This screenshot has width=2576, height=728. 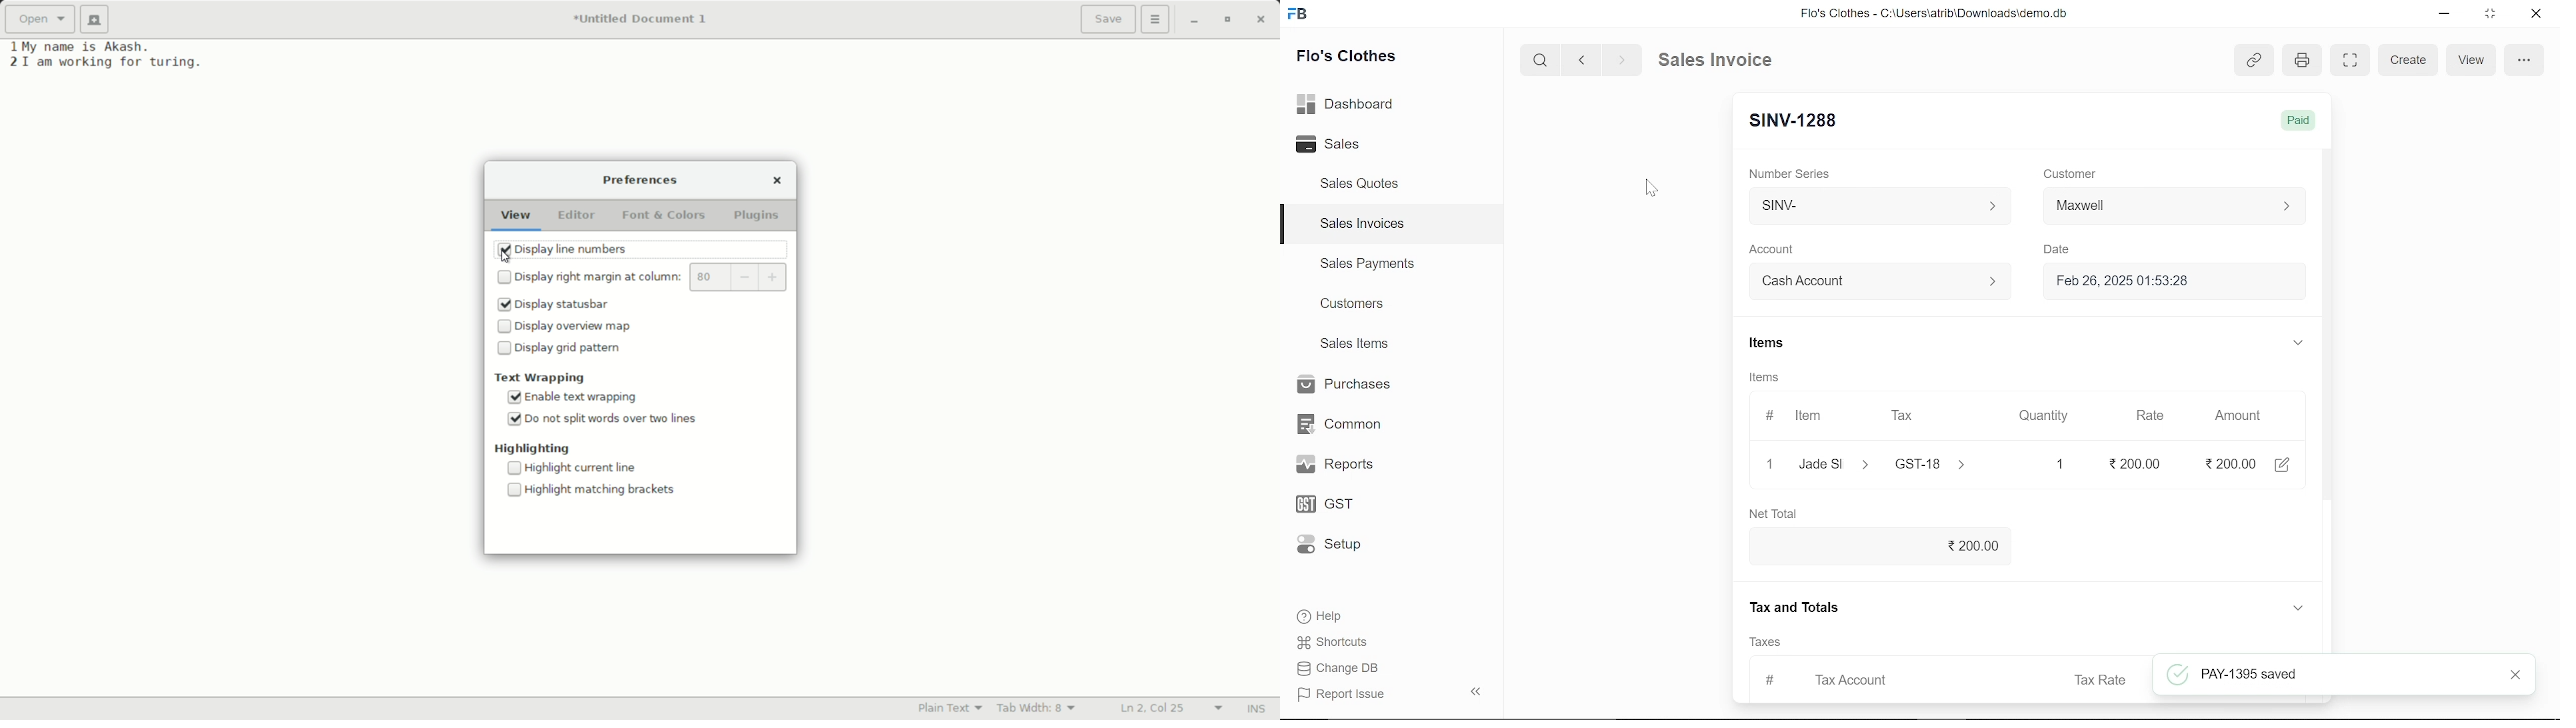 I want to click on Jade slippers, so click(x=1835, y=464).